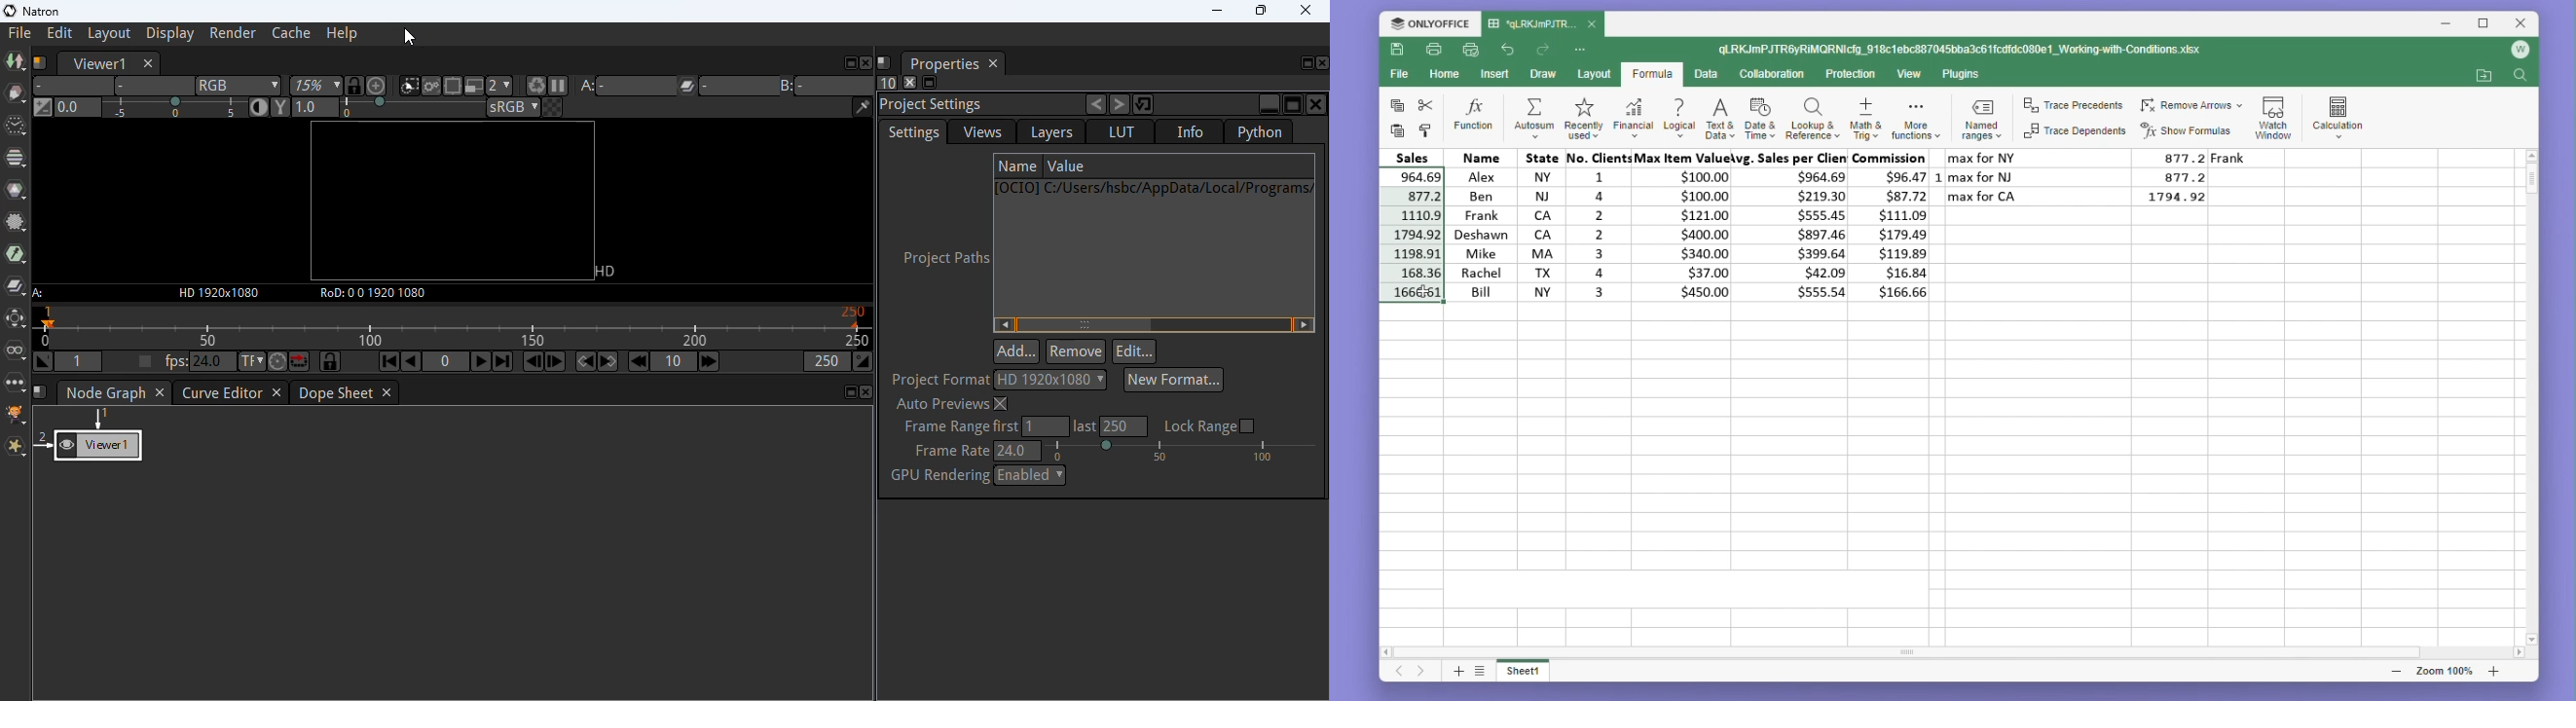 The width and height of the screenshot is (2576, 728). What do you see at coordinates (949, 451) in the screenshot?
I see `frame rate` at bounding box center [949, 451].